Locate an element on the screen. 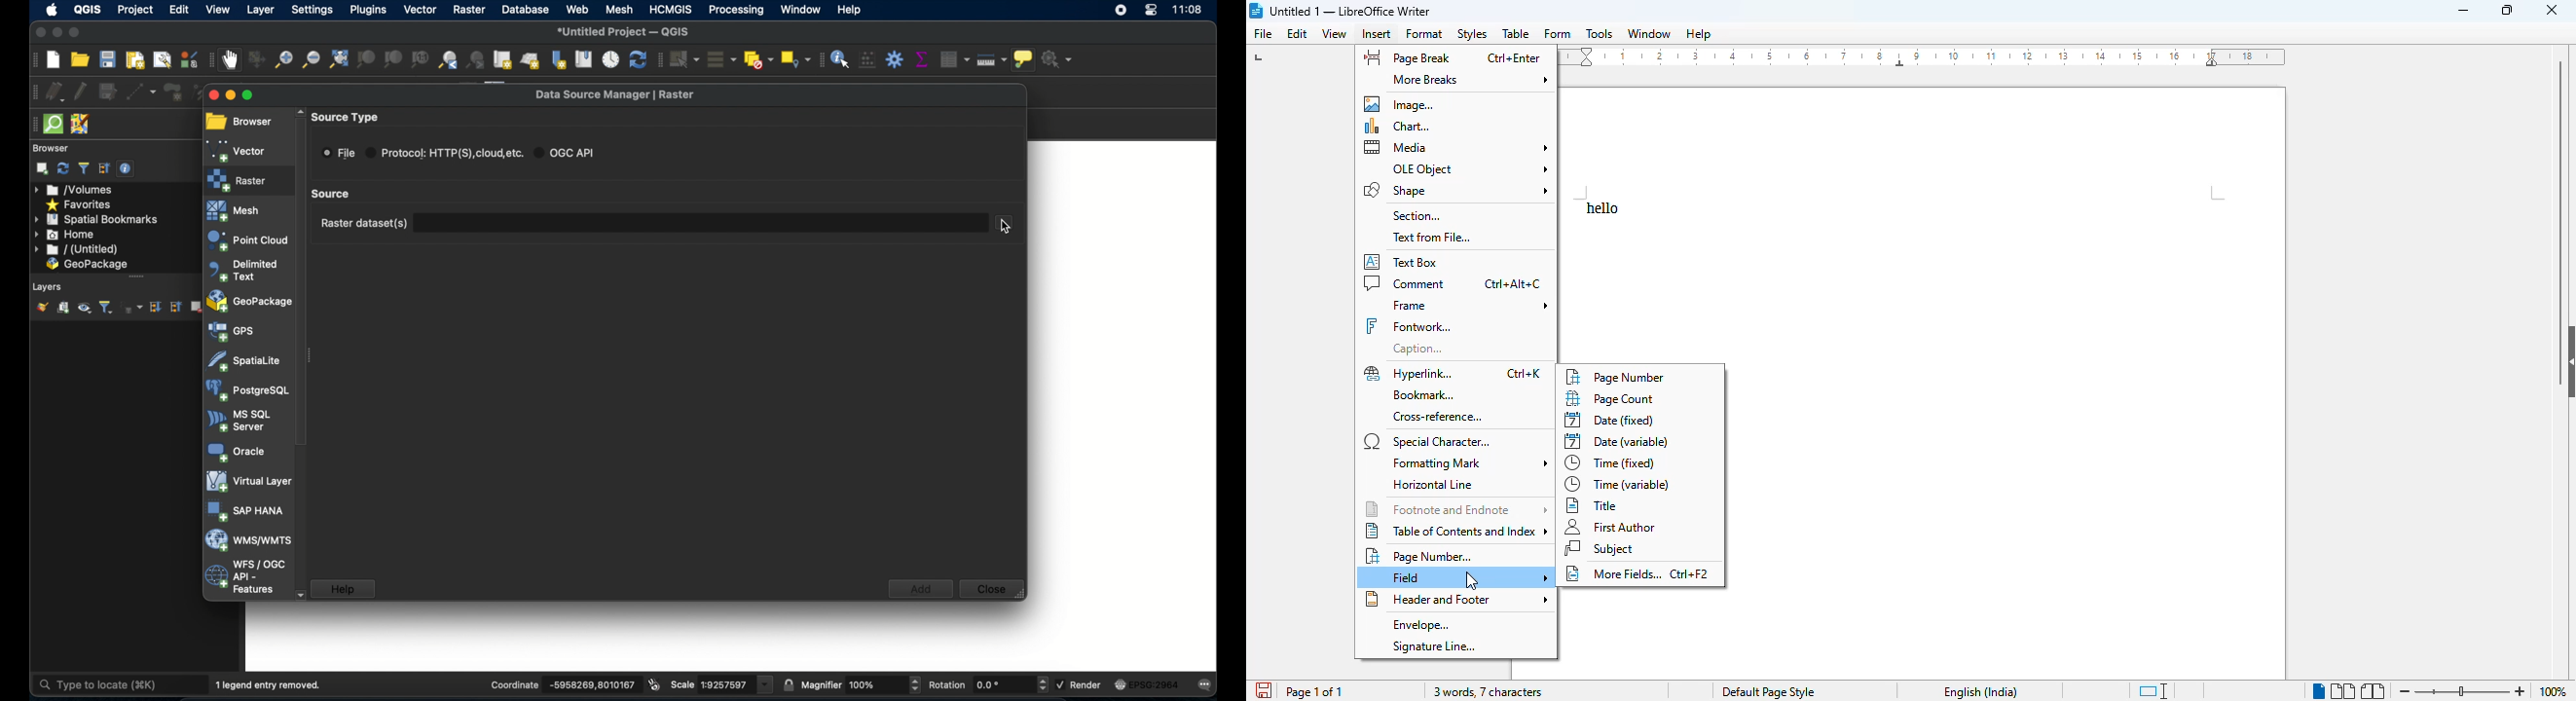 This screenshot has height=728, width=2576. save layer edits is located at coordinates (107, 90).